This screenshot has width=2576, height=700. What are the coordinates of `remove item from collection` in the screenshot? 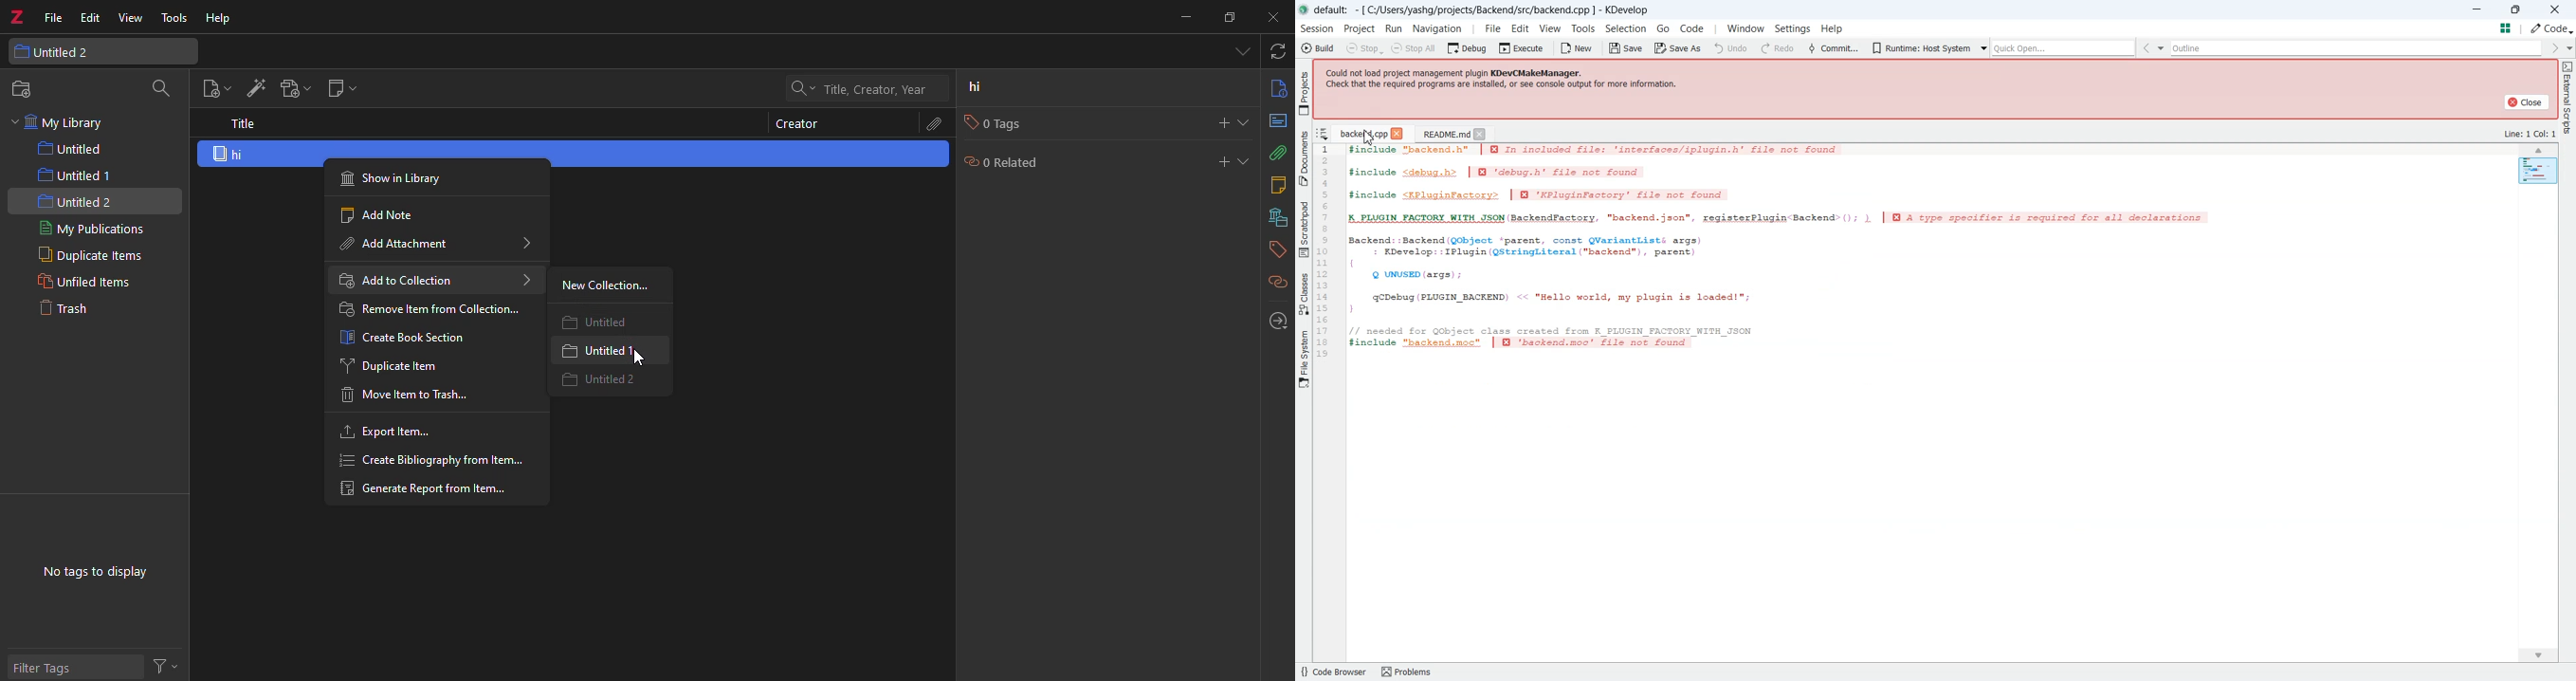 It's located at (431, 309).